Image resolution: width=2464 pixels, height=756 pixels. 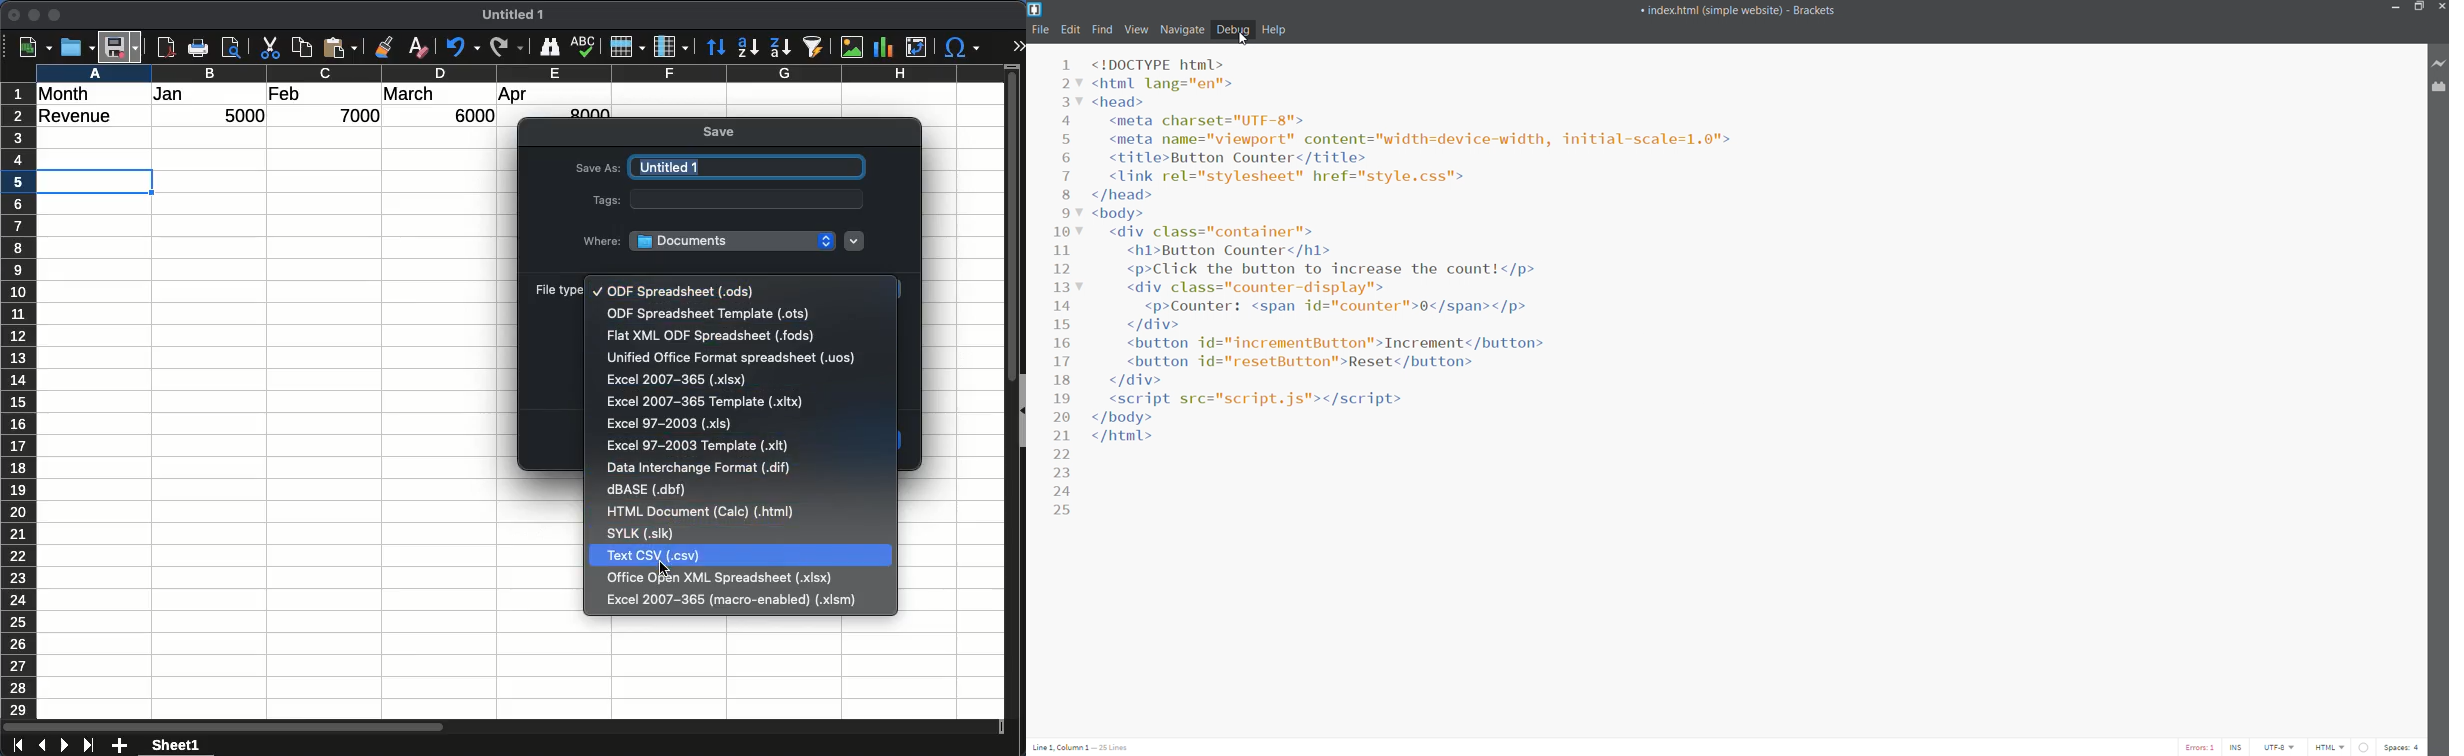 What do you see at coordinates (2393, 9) in the screenshot?
I see `minimize` at bounding box center [2393, 9].